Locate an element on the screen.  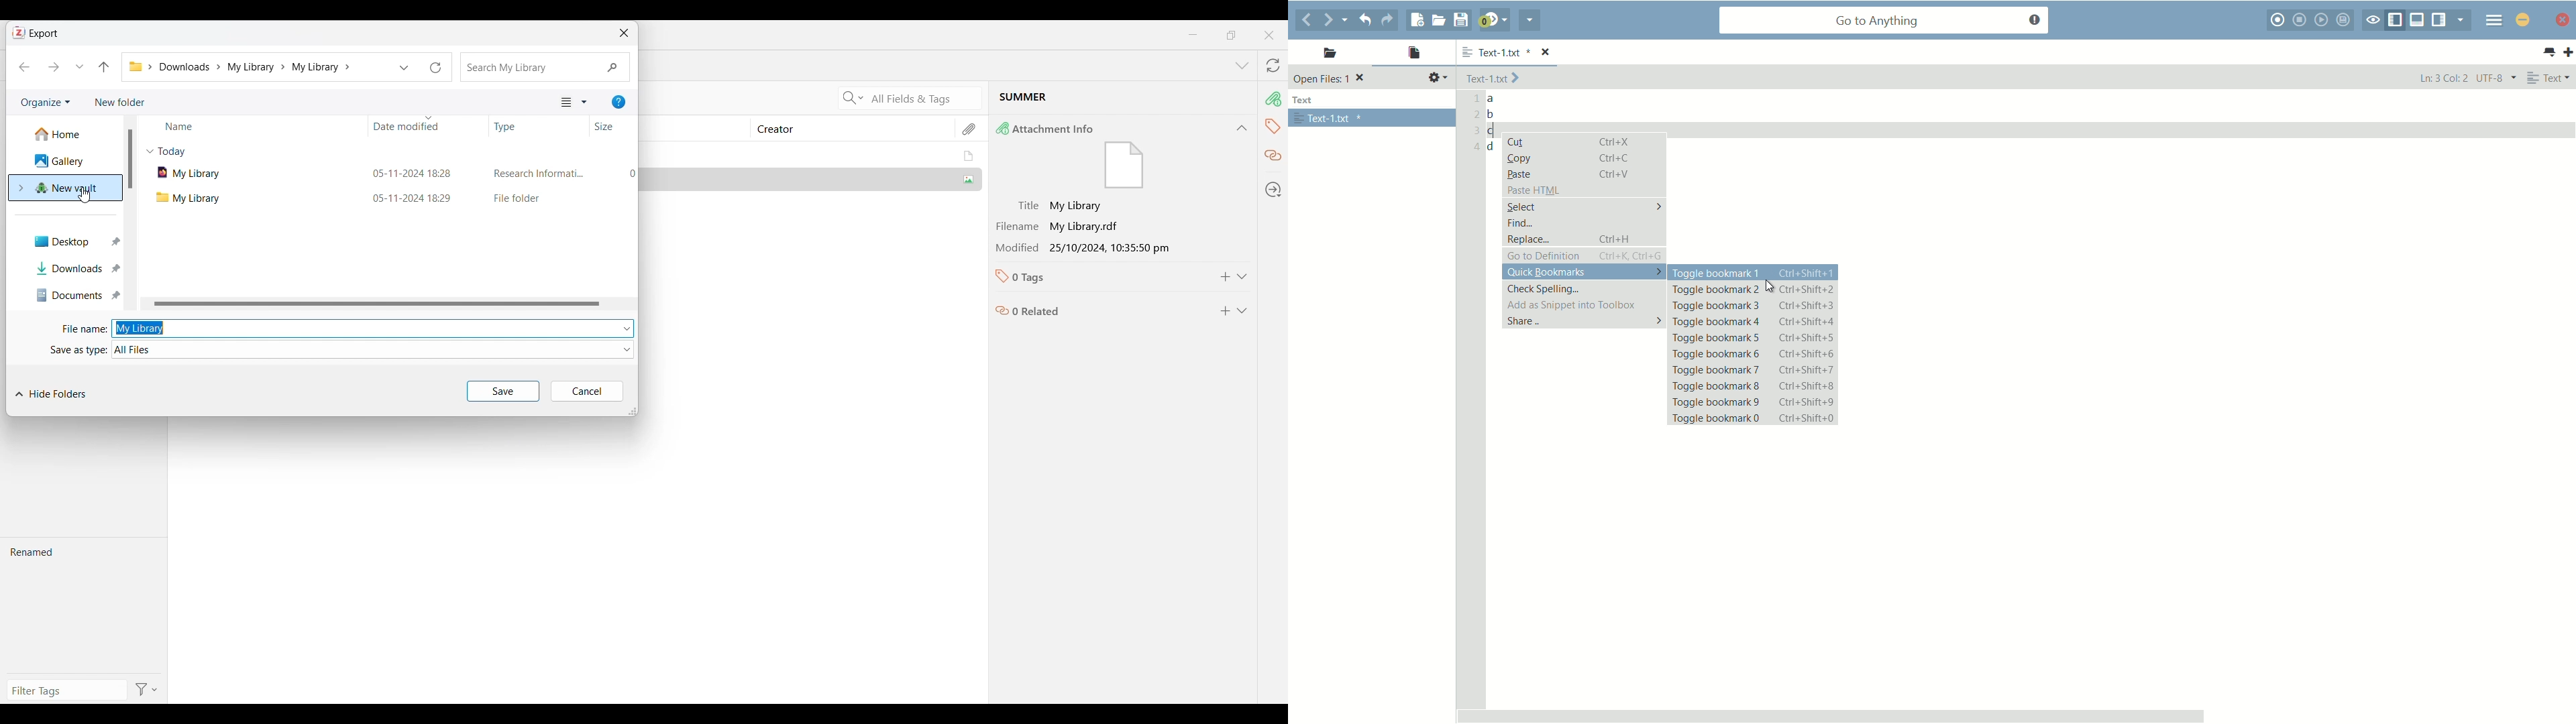
Add is located at coordinates (1226, 277).